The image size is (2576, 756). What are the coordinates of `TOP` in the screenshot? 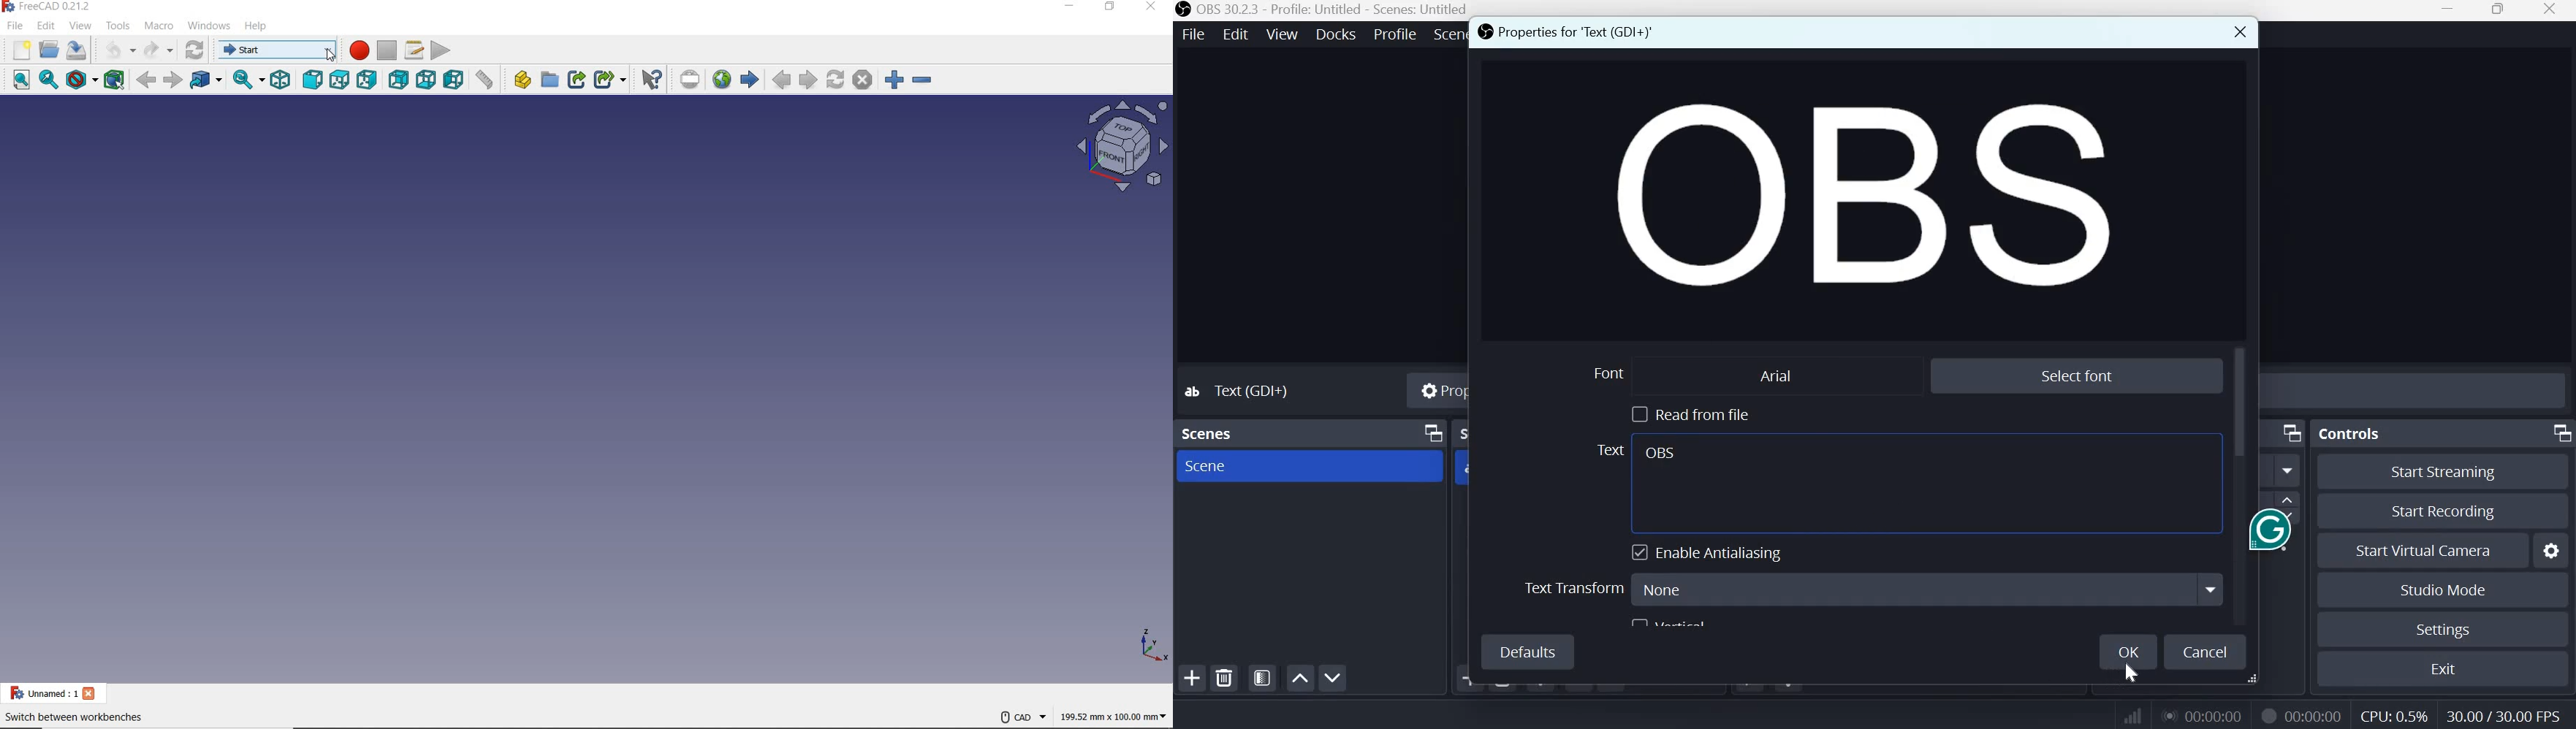 It's located at (339, 80).